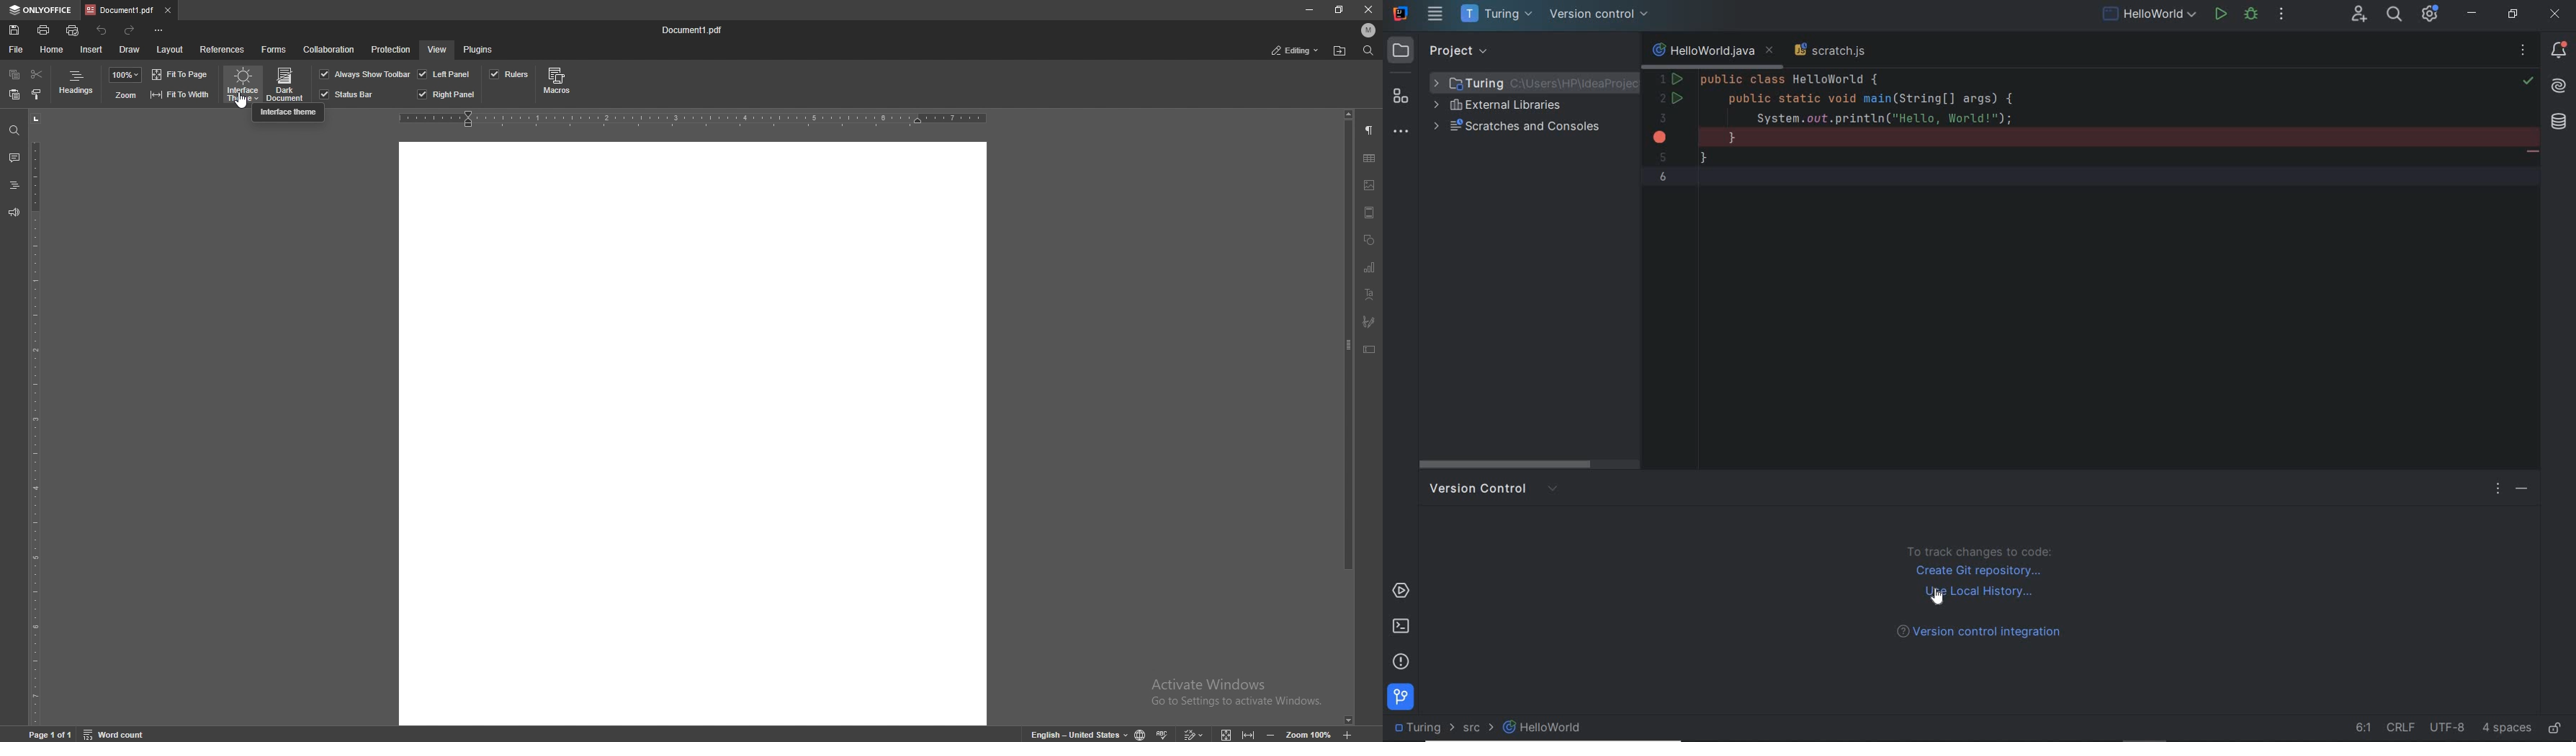 The image size is (2576, 756). What do you see at coordinates (2499, 491) in the screenshot?
I see `options` at bounding box center [2499, 491].